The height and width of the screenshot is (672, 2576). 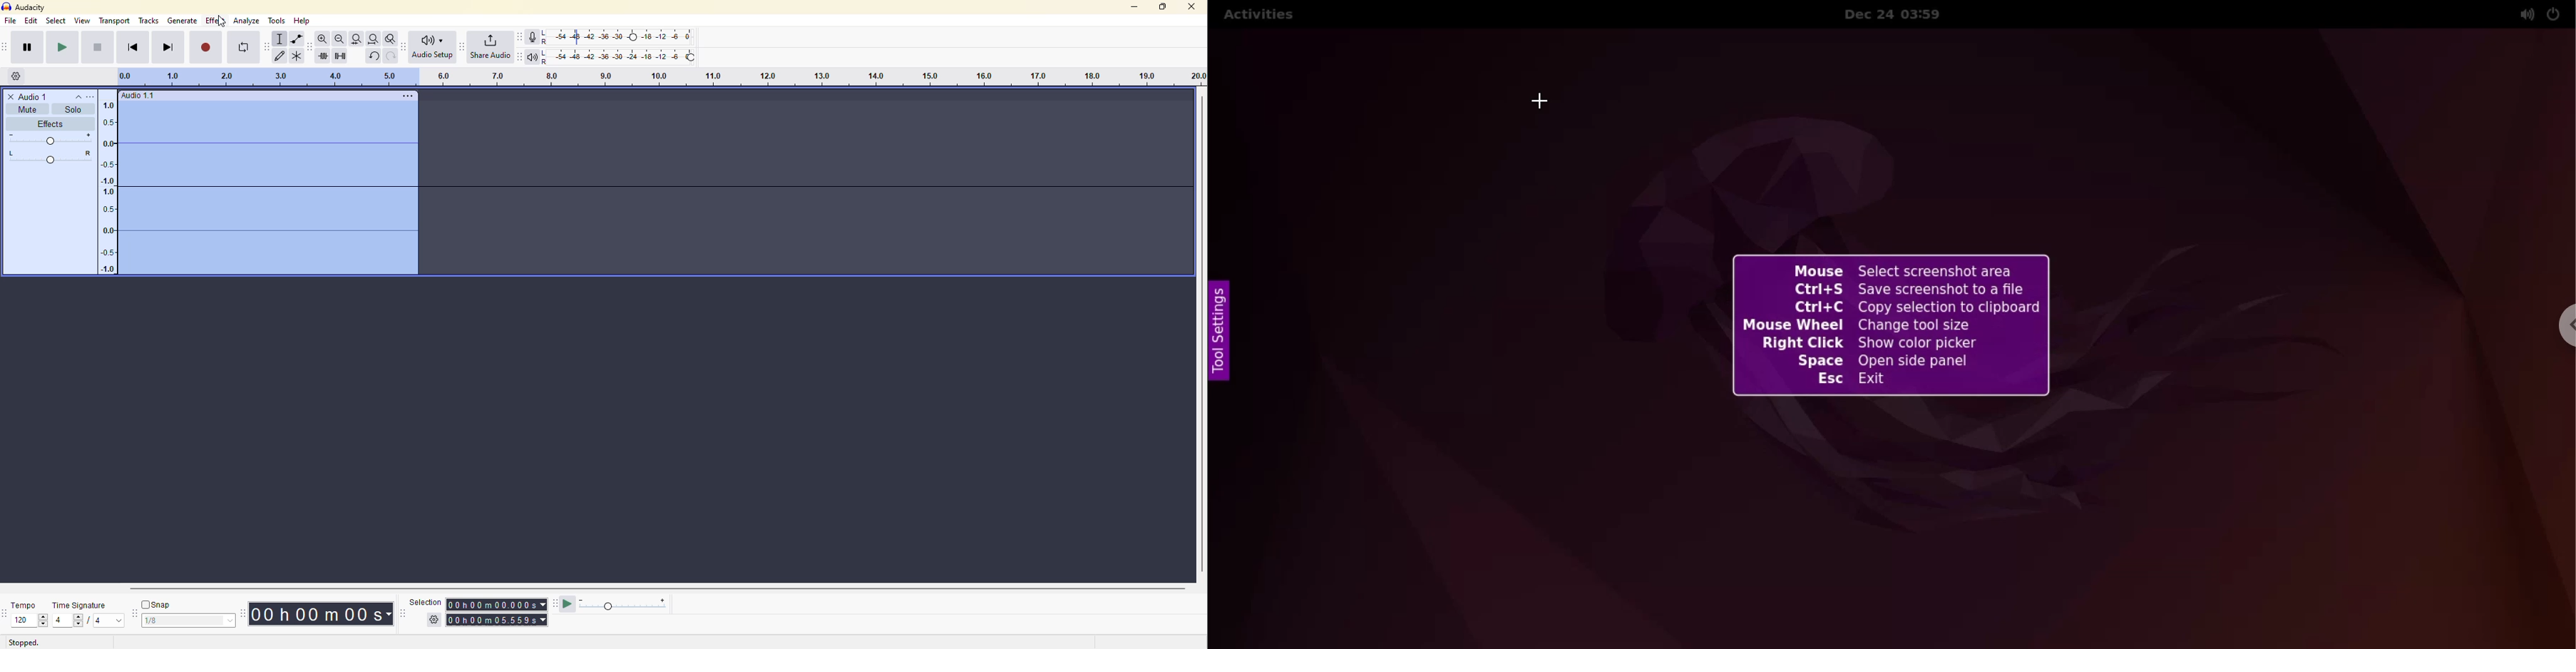 I want to click on audacity tools toolbar, so click(x=267, y=46).